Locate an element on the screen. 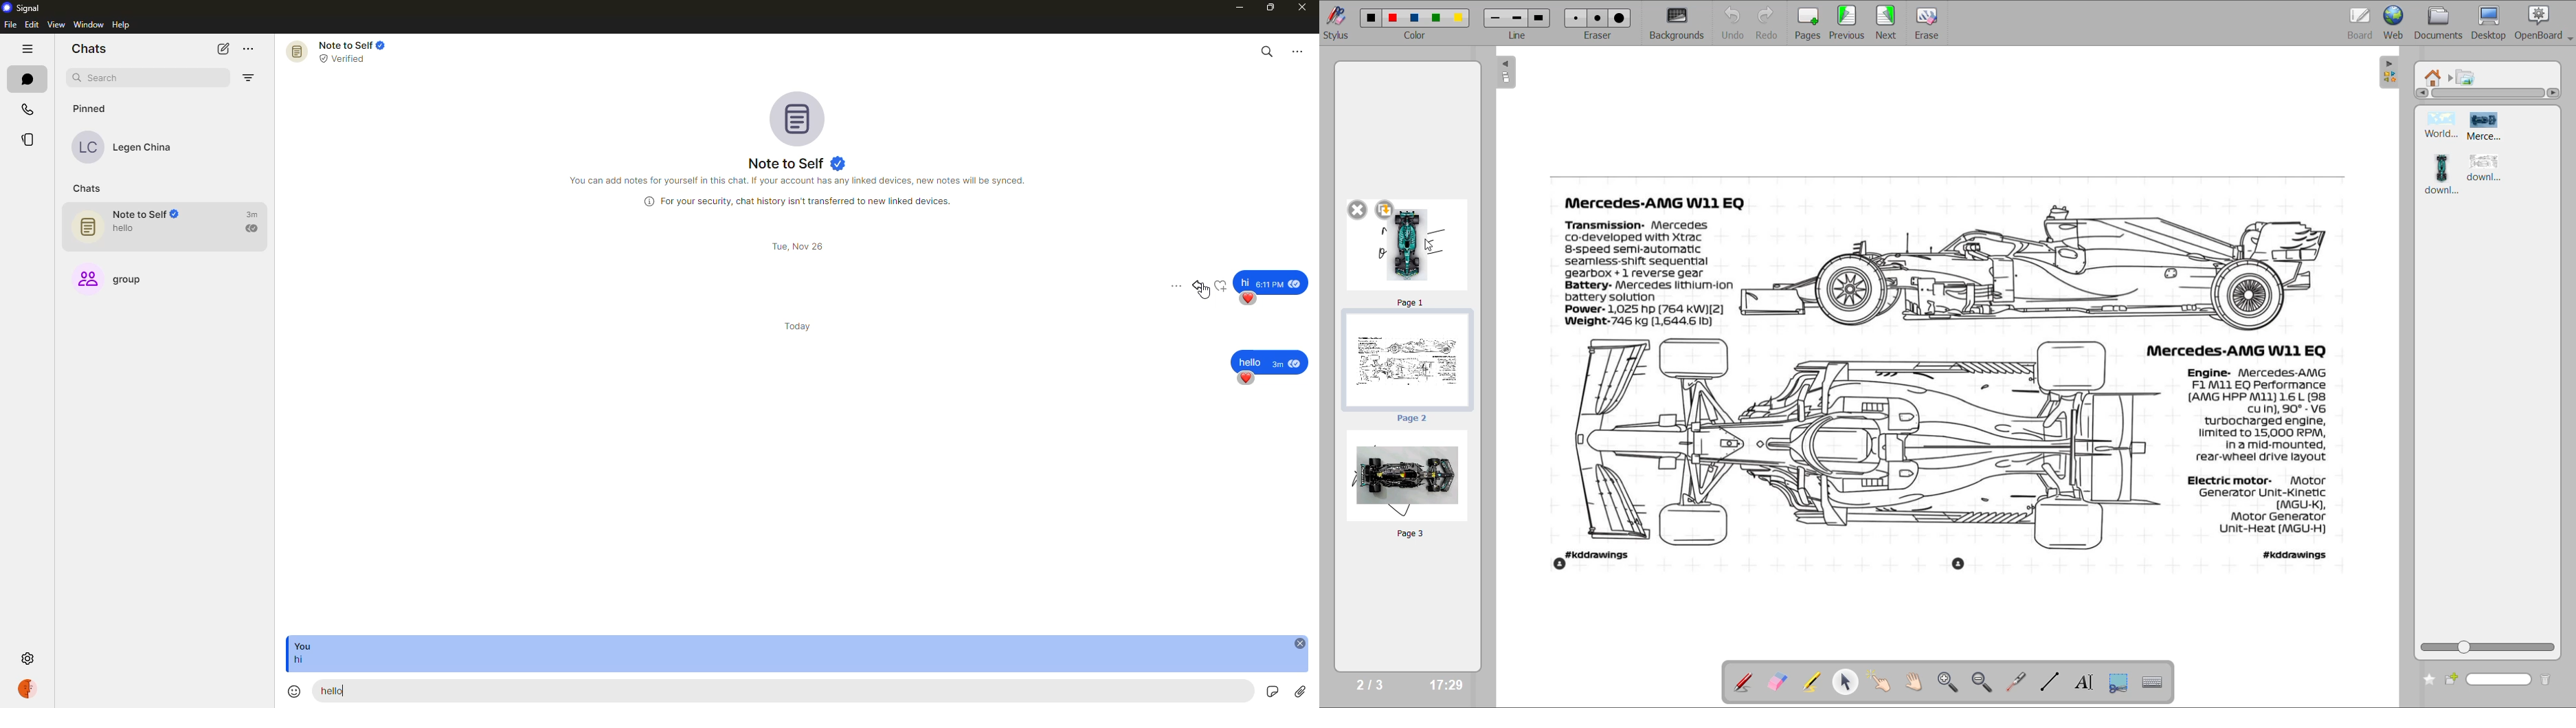 Image resolution: width=2576 pixels, height=728 pixels. maximize is located at coordinates (1267, 9).